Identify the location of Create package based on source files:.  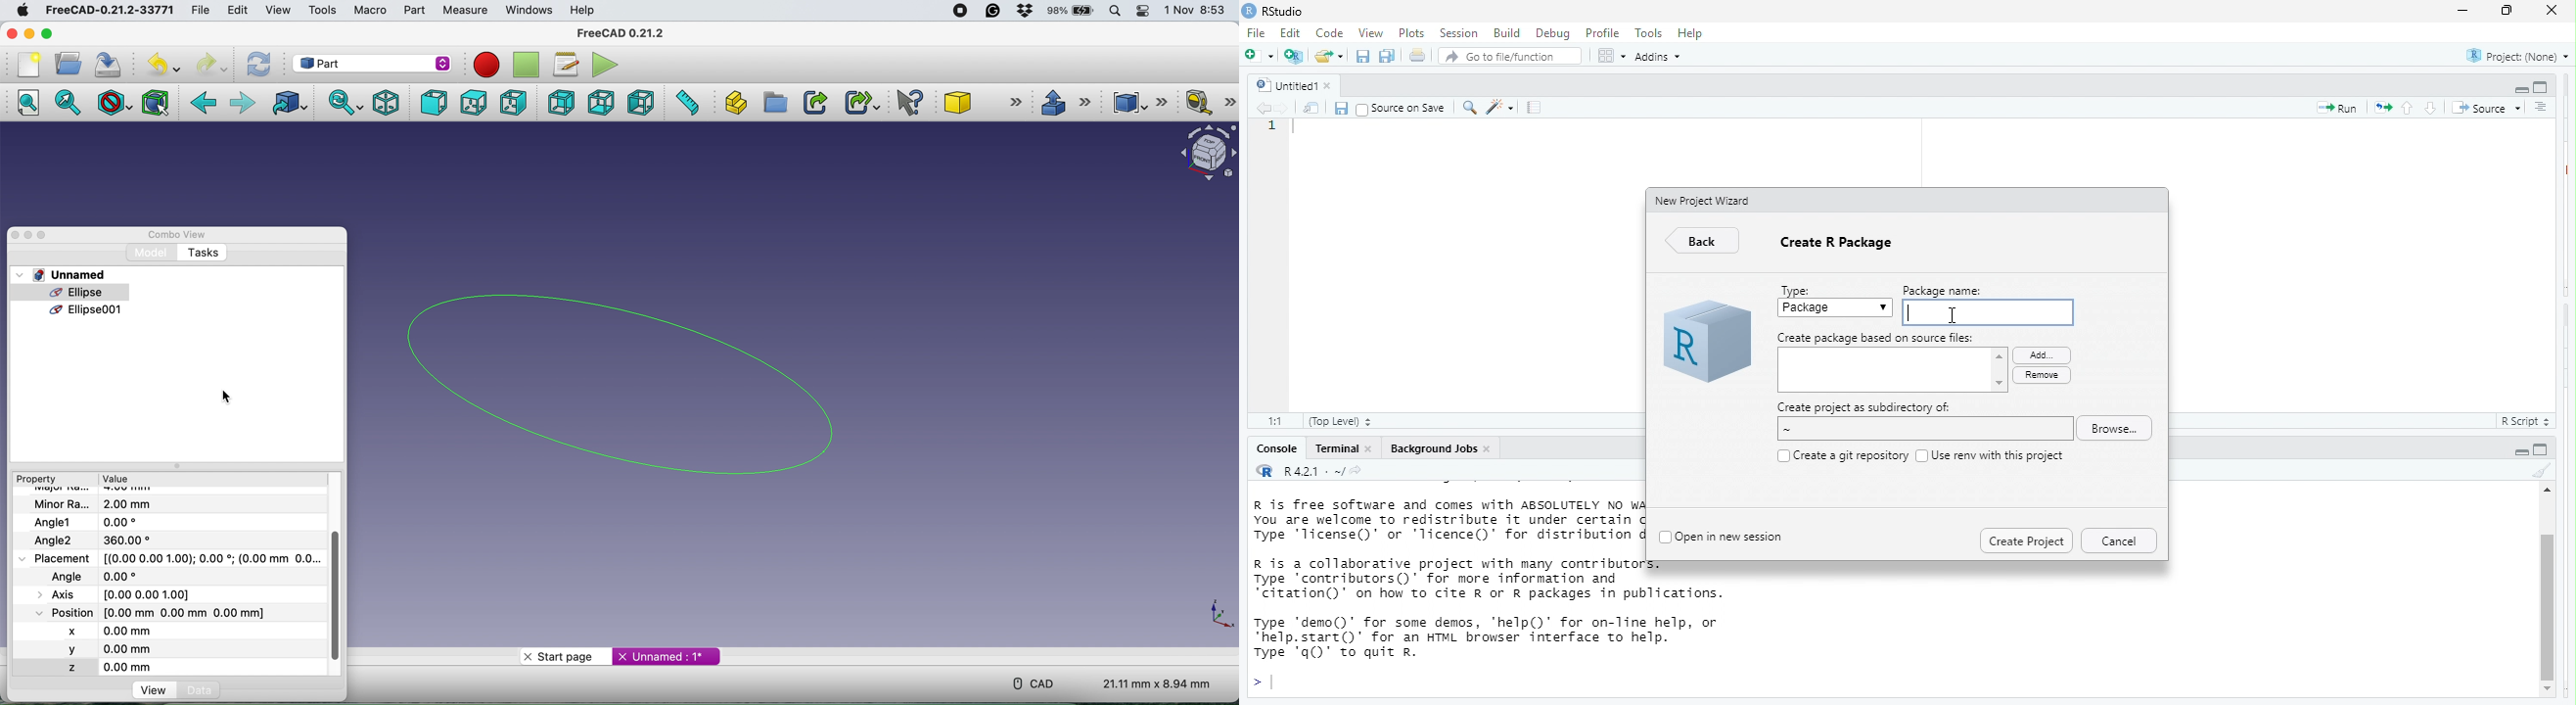
(1877, 338).